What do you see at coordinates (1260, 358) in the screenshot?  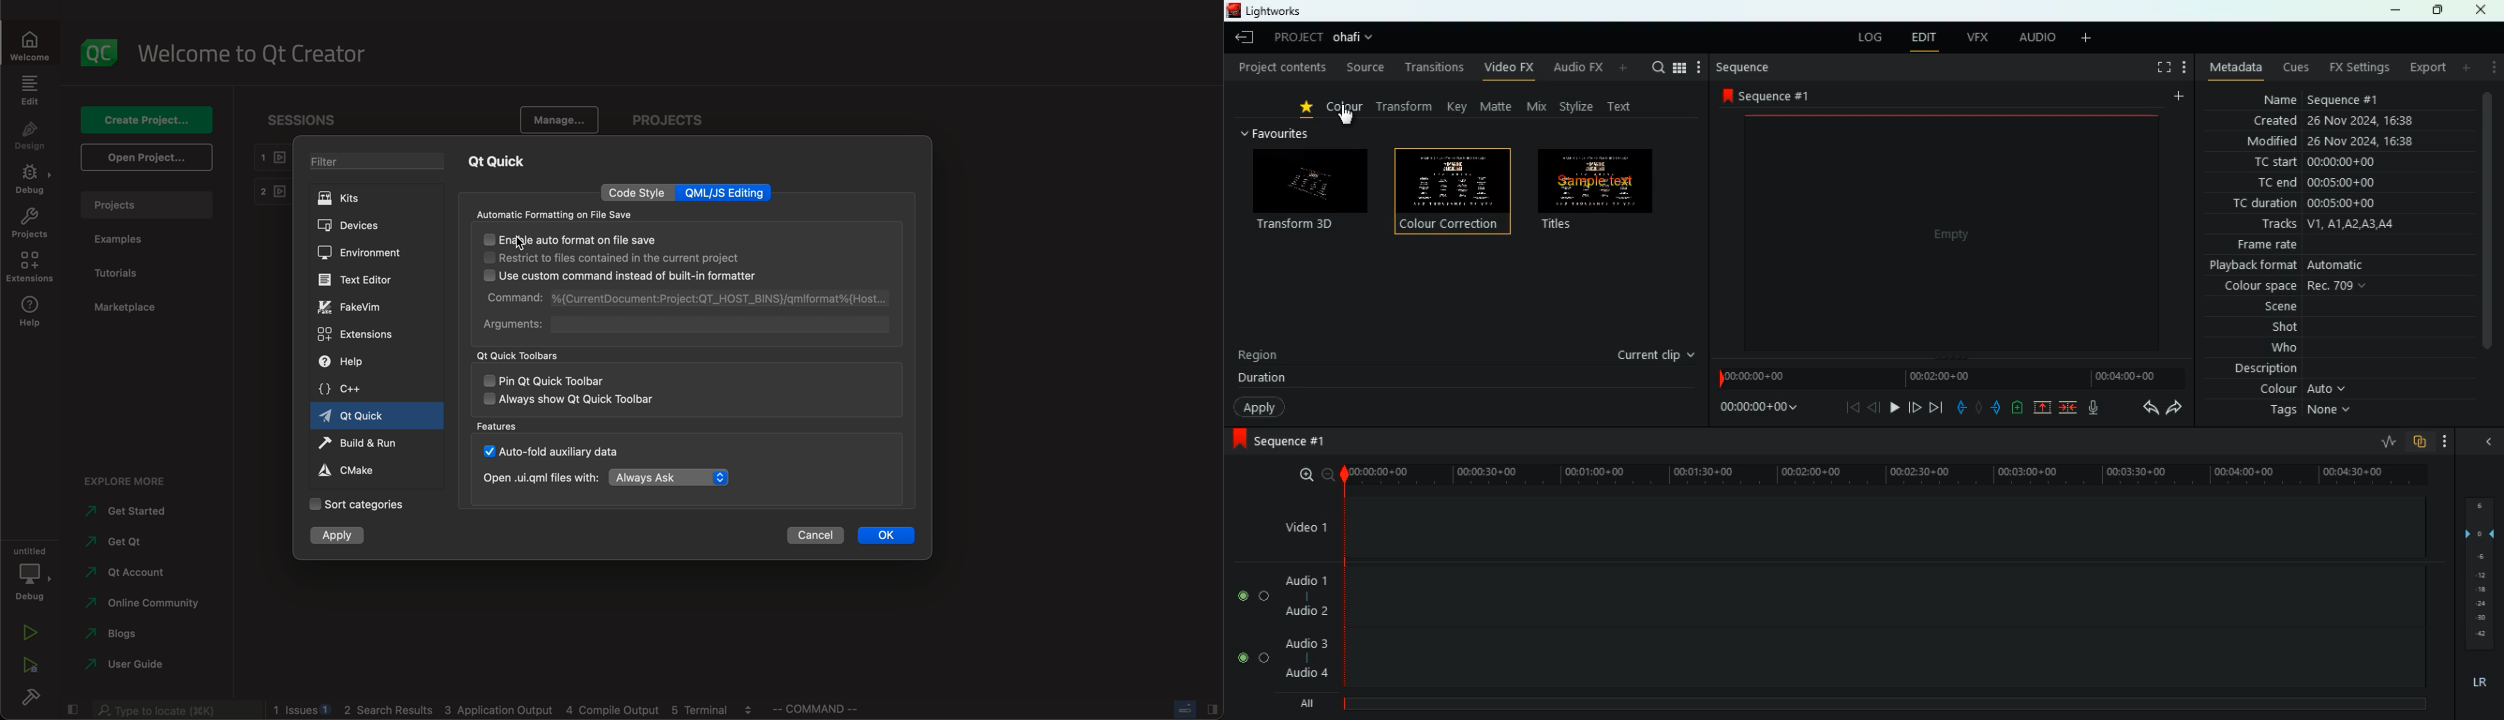 I see `region` at bounding box center [1260, 358].